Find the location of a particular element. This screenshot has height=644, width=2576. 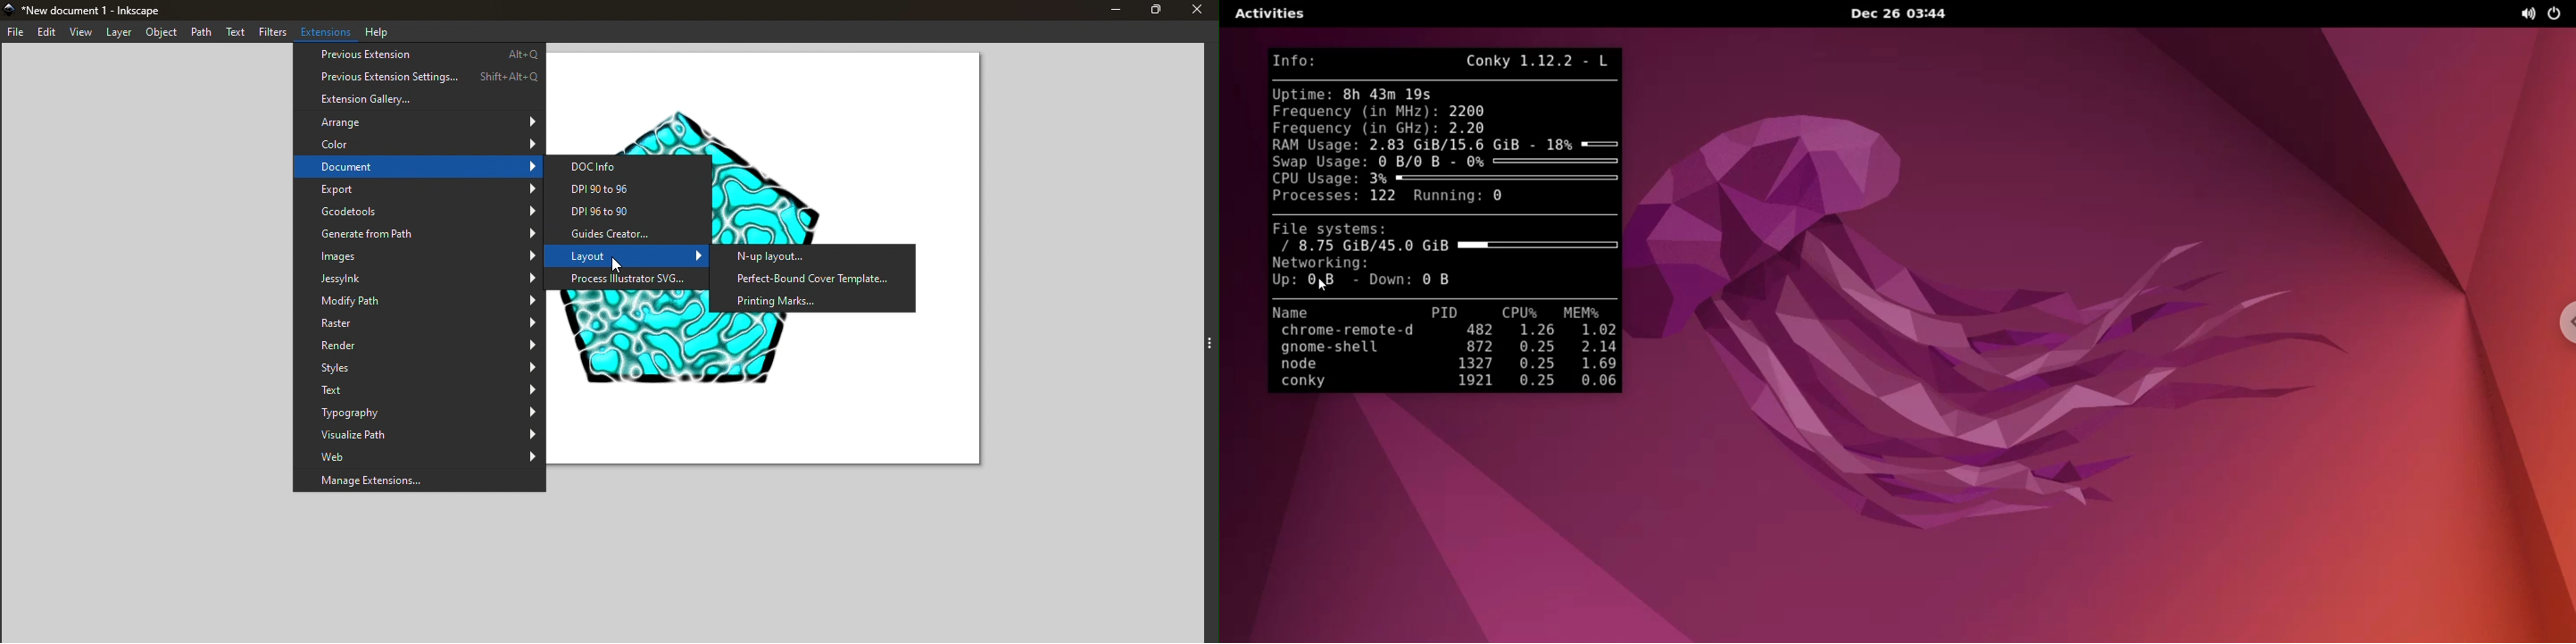

Text is located at coordinates (237, 33).